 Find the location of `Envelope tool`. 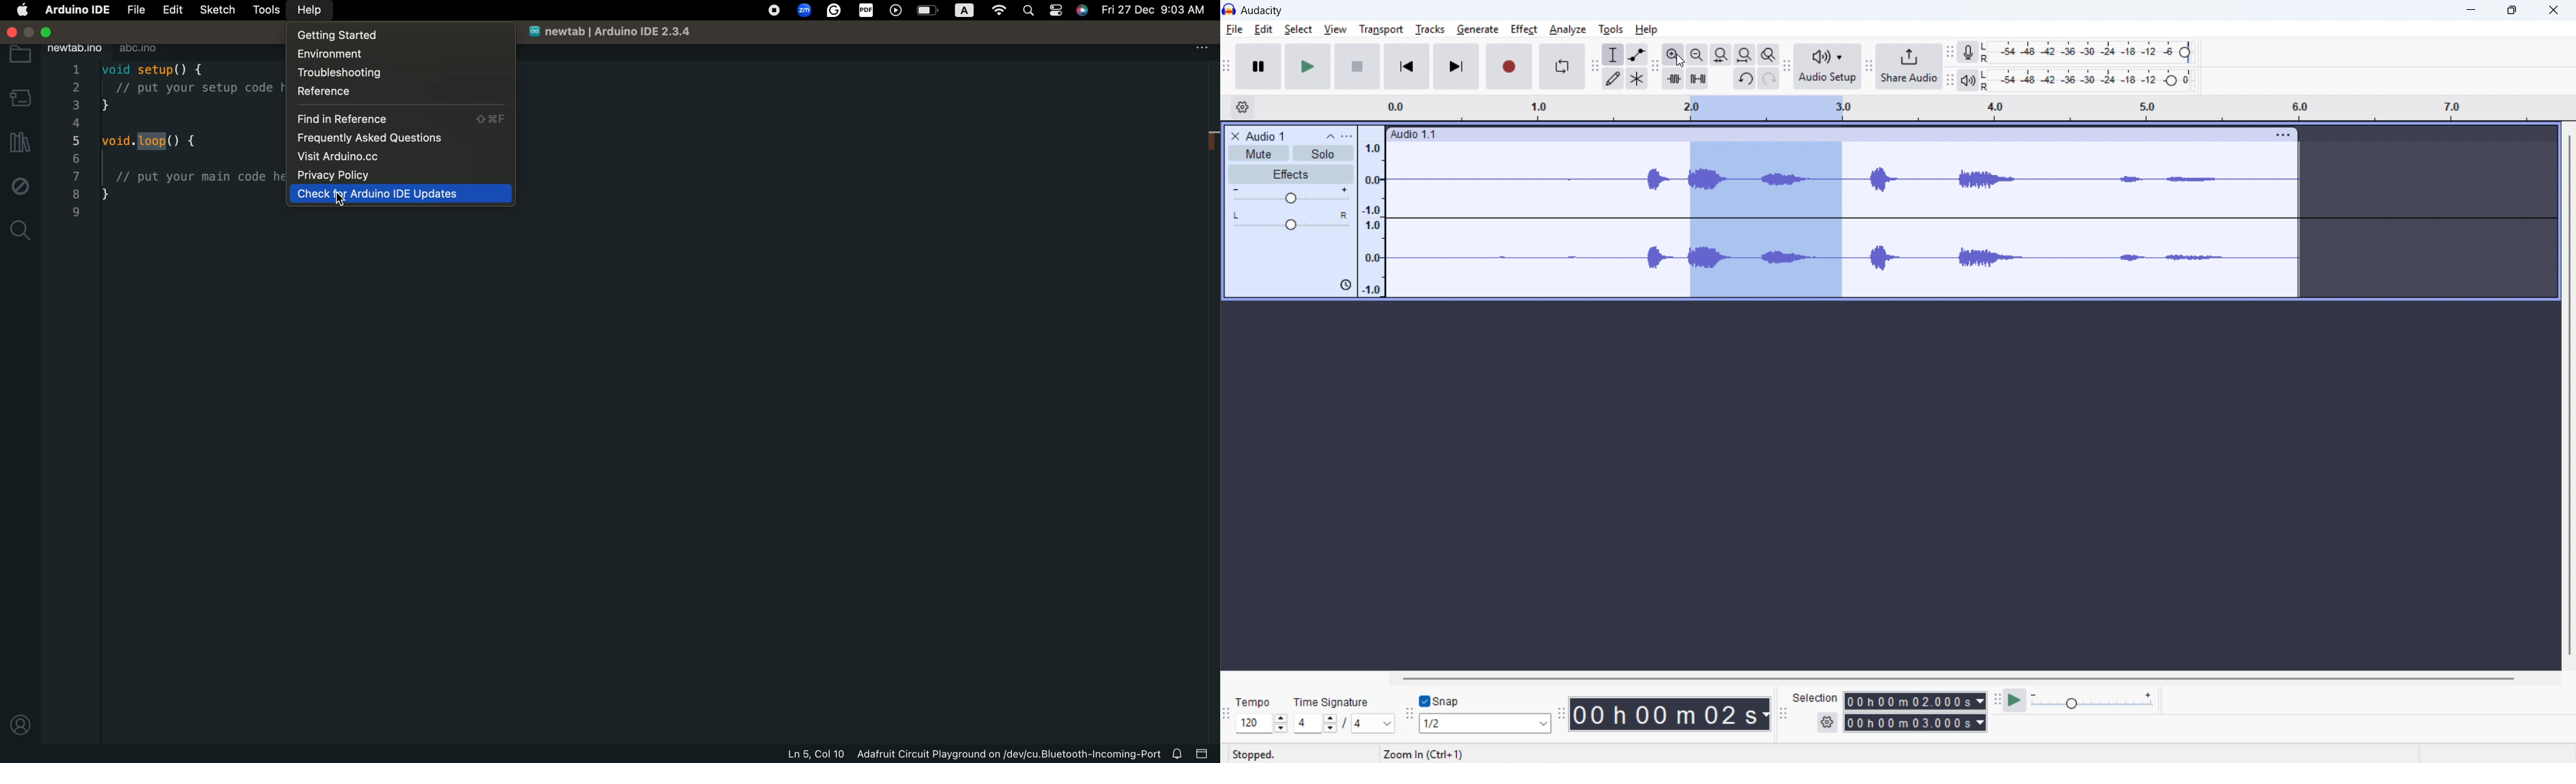

Envelope tool is located at coordinates (1636, 54).